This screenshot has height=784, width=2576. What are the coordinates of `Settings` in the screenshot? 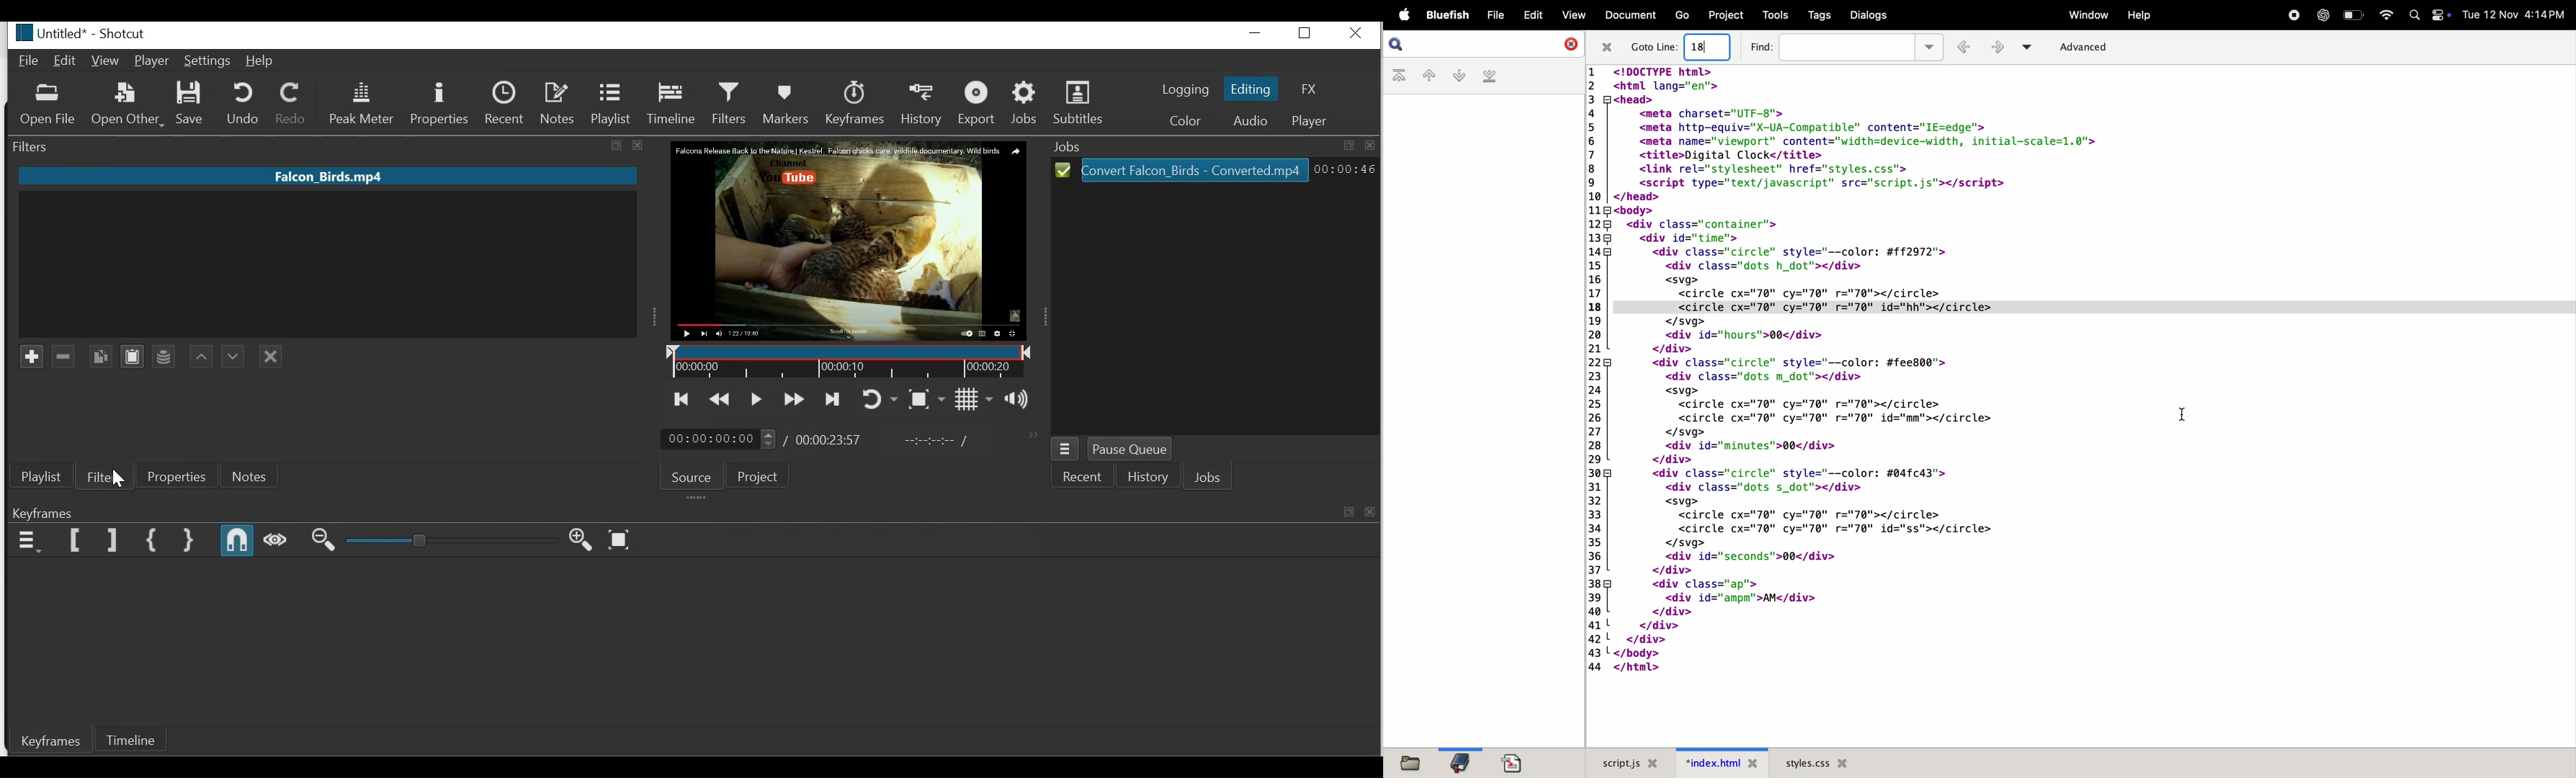 It's located at (207, 62).